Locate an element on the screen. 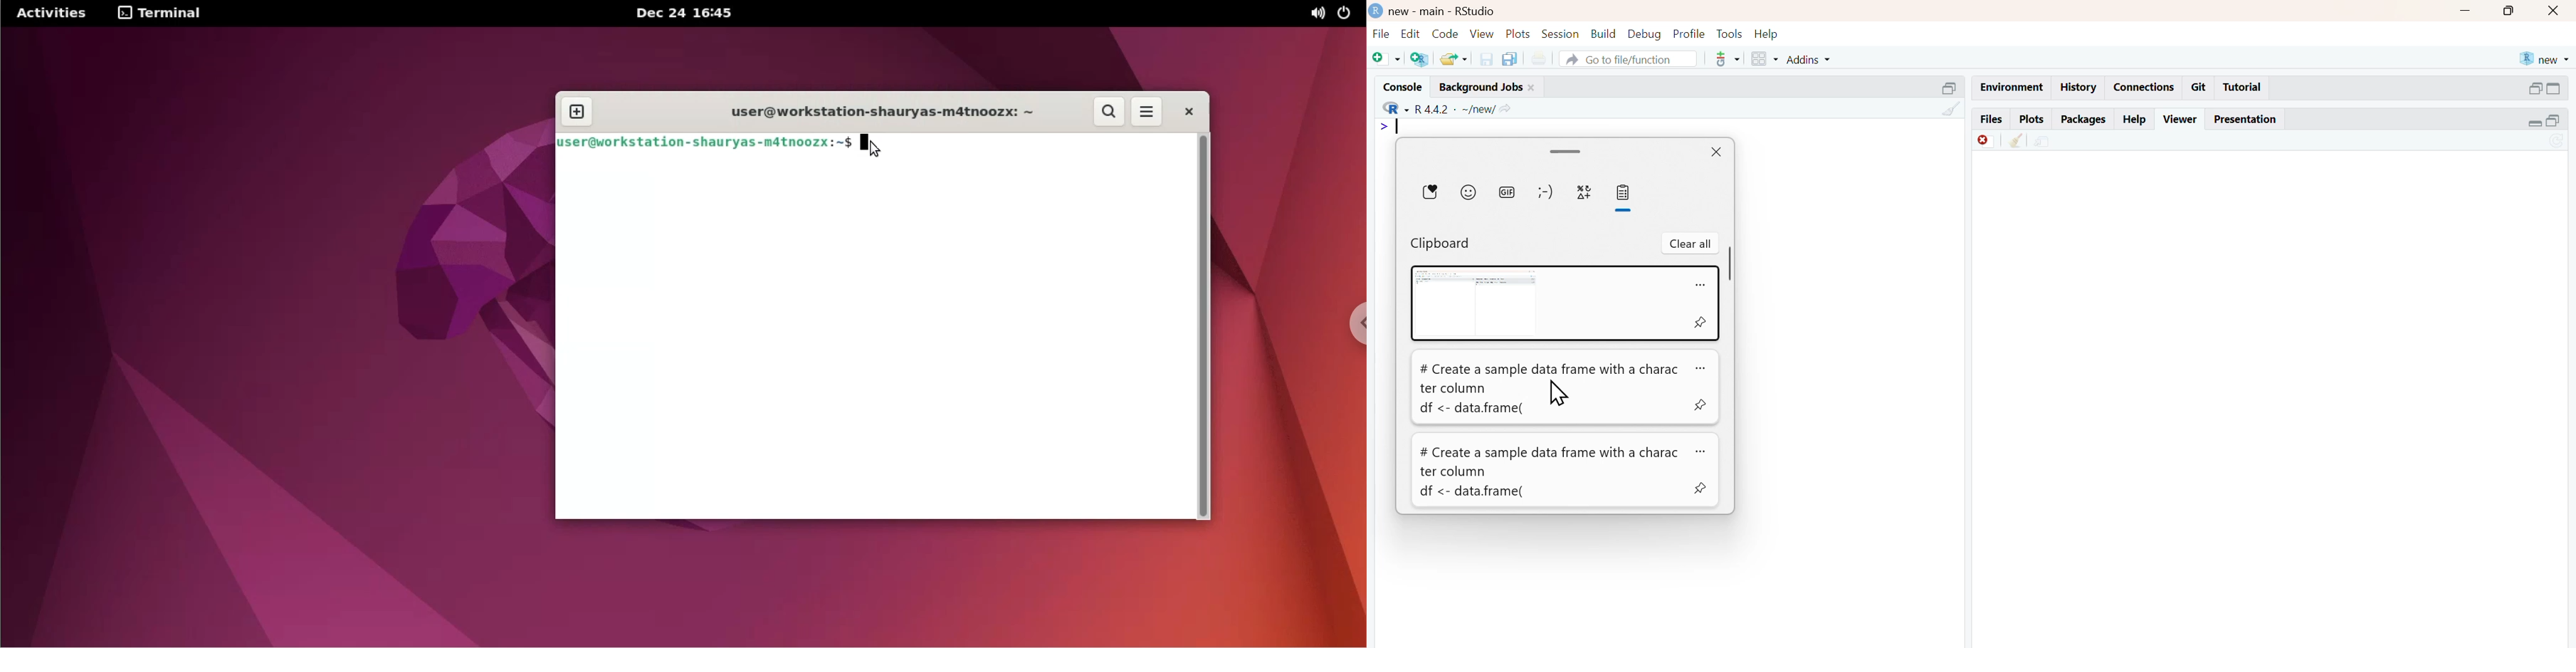 This screenshot has width=2576, height=672. logo is located at coordinates (1377, 10).